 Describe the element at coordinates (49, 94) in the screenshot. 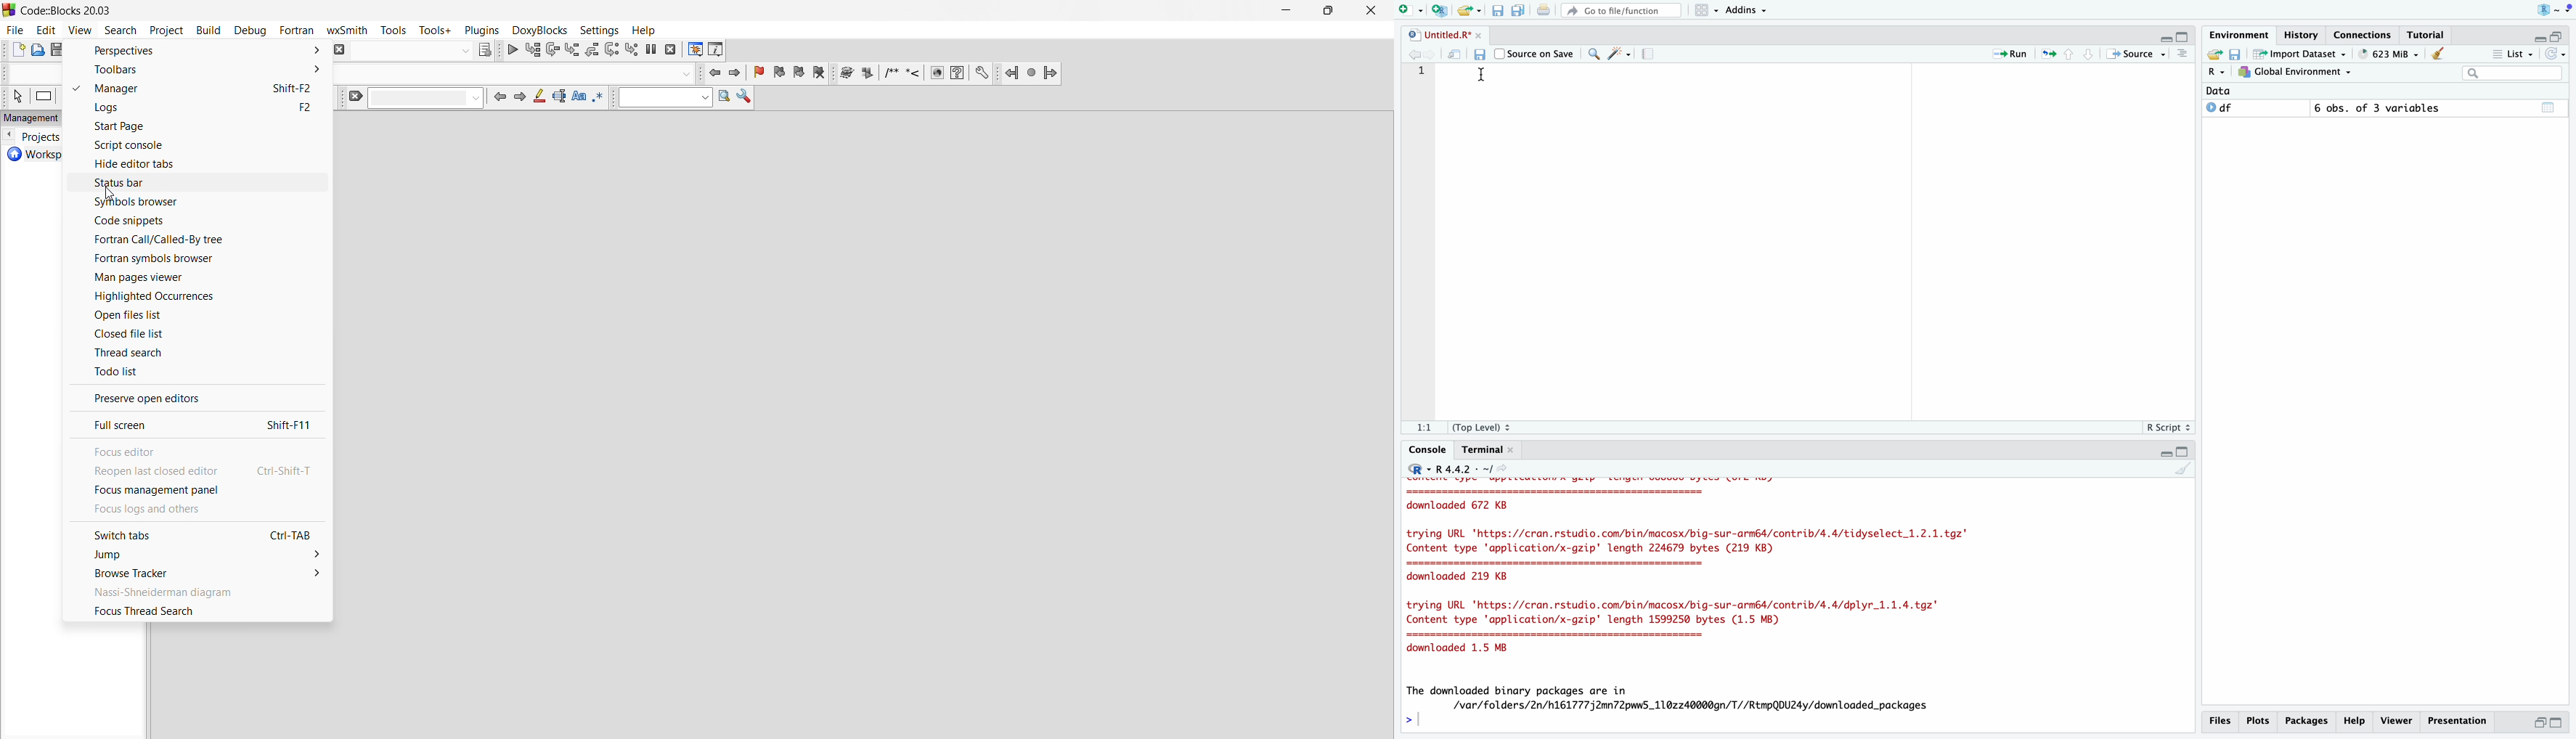

I see `instruction` at that location.